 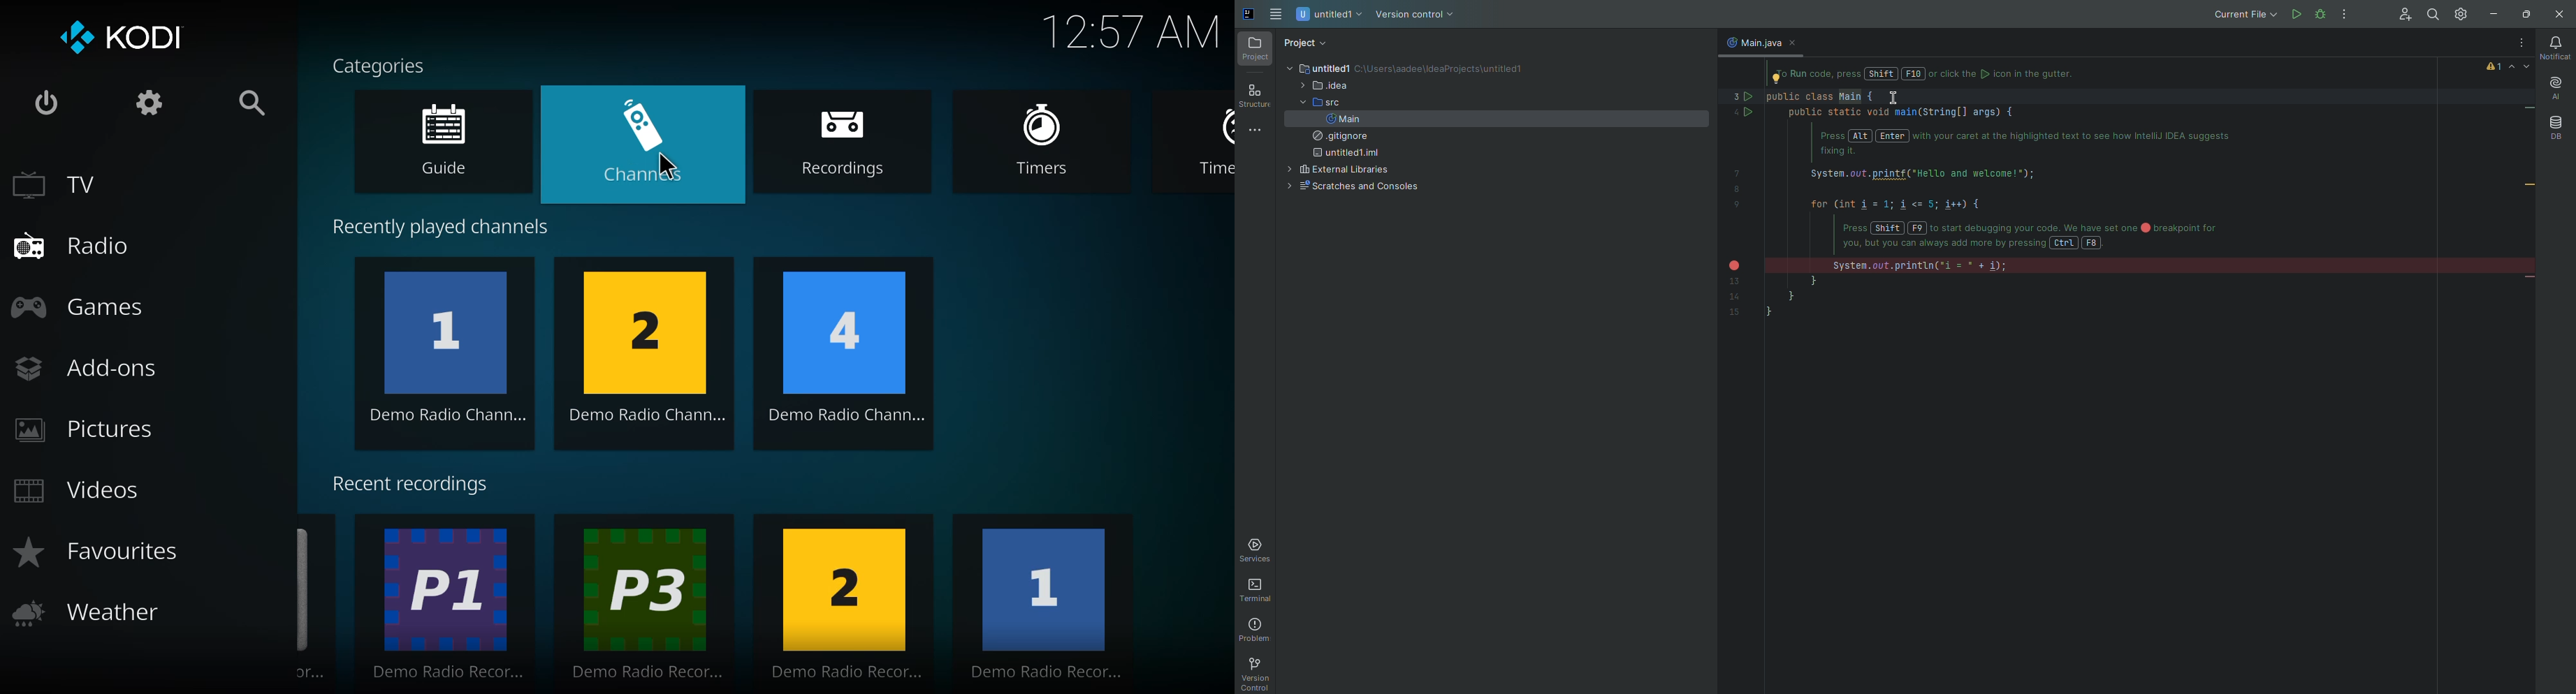 I want to click on recent, so click(x=414, y=485).